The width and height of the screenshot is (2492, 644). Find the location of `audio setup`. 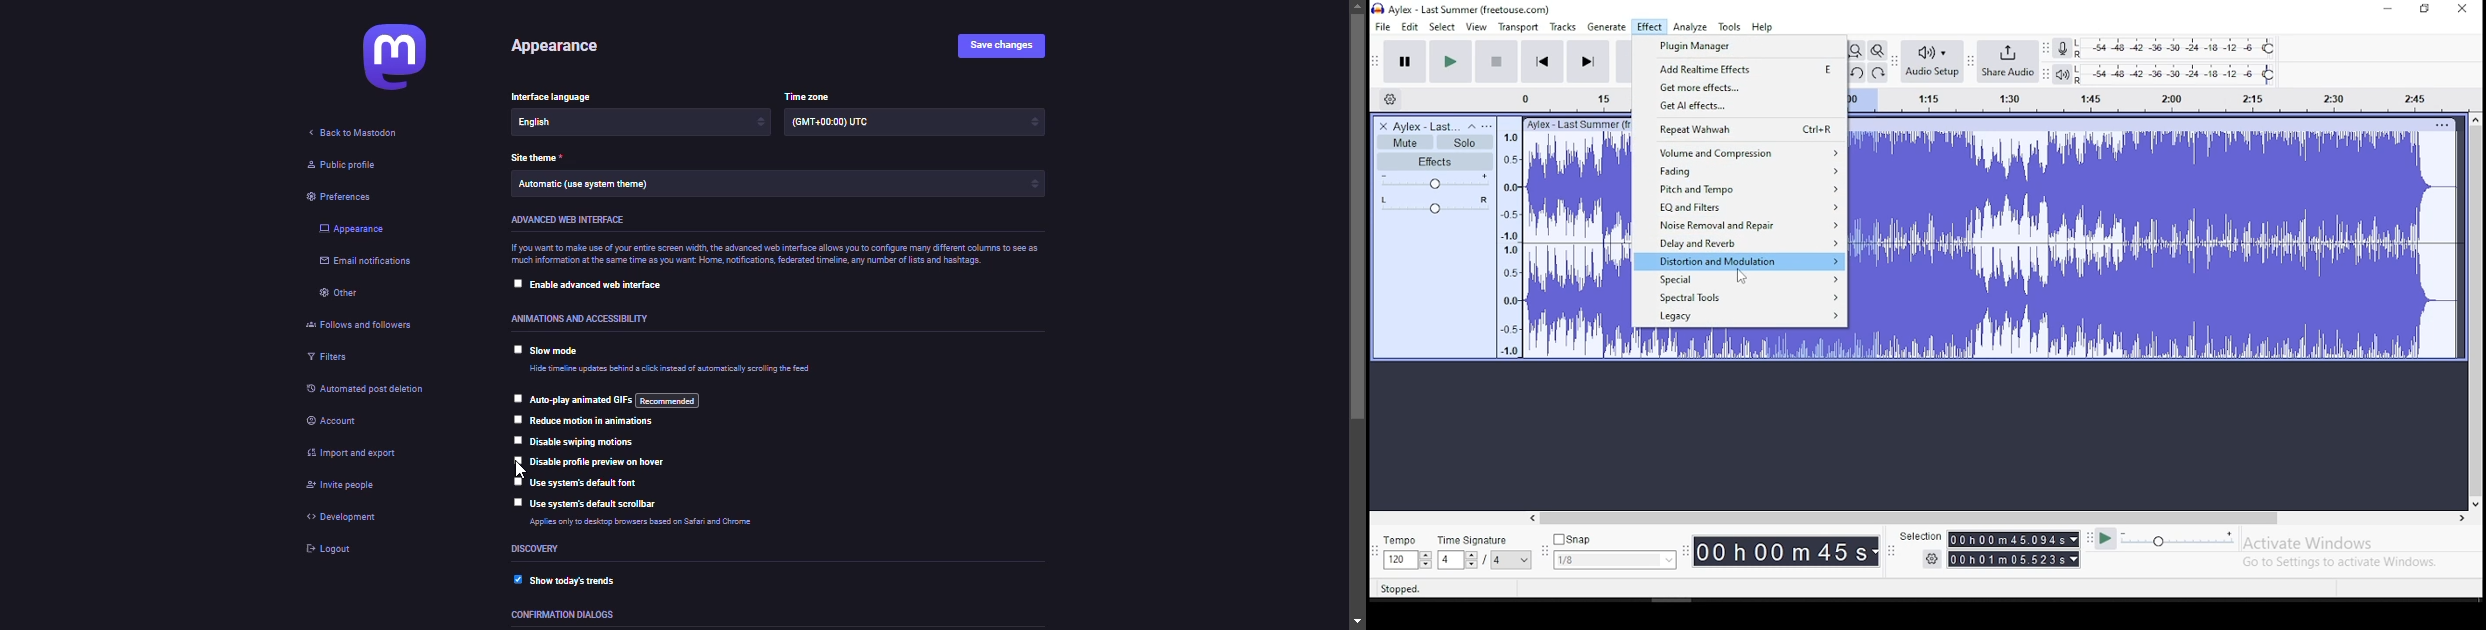

audio setup is located at coordinates (1933, 61).